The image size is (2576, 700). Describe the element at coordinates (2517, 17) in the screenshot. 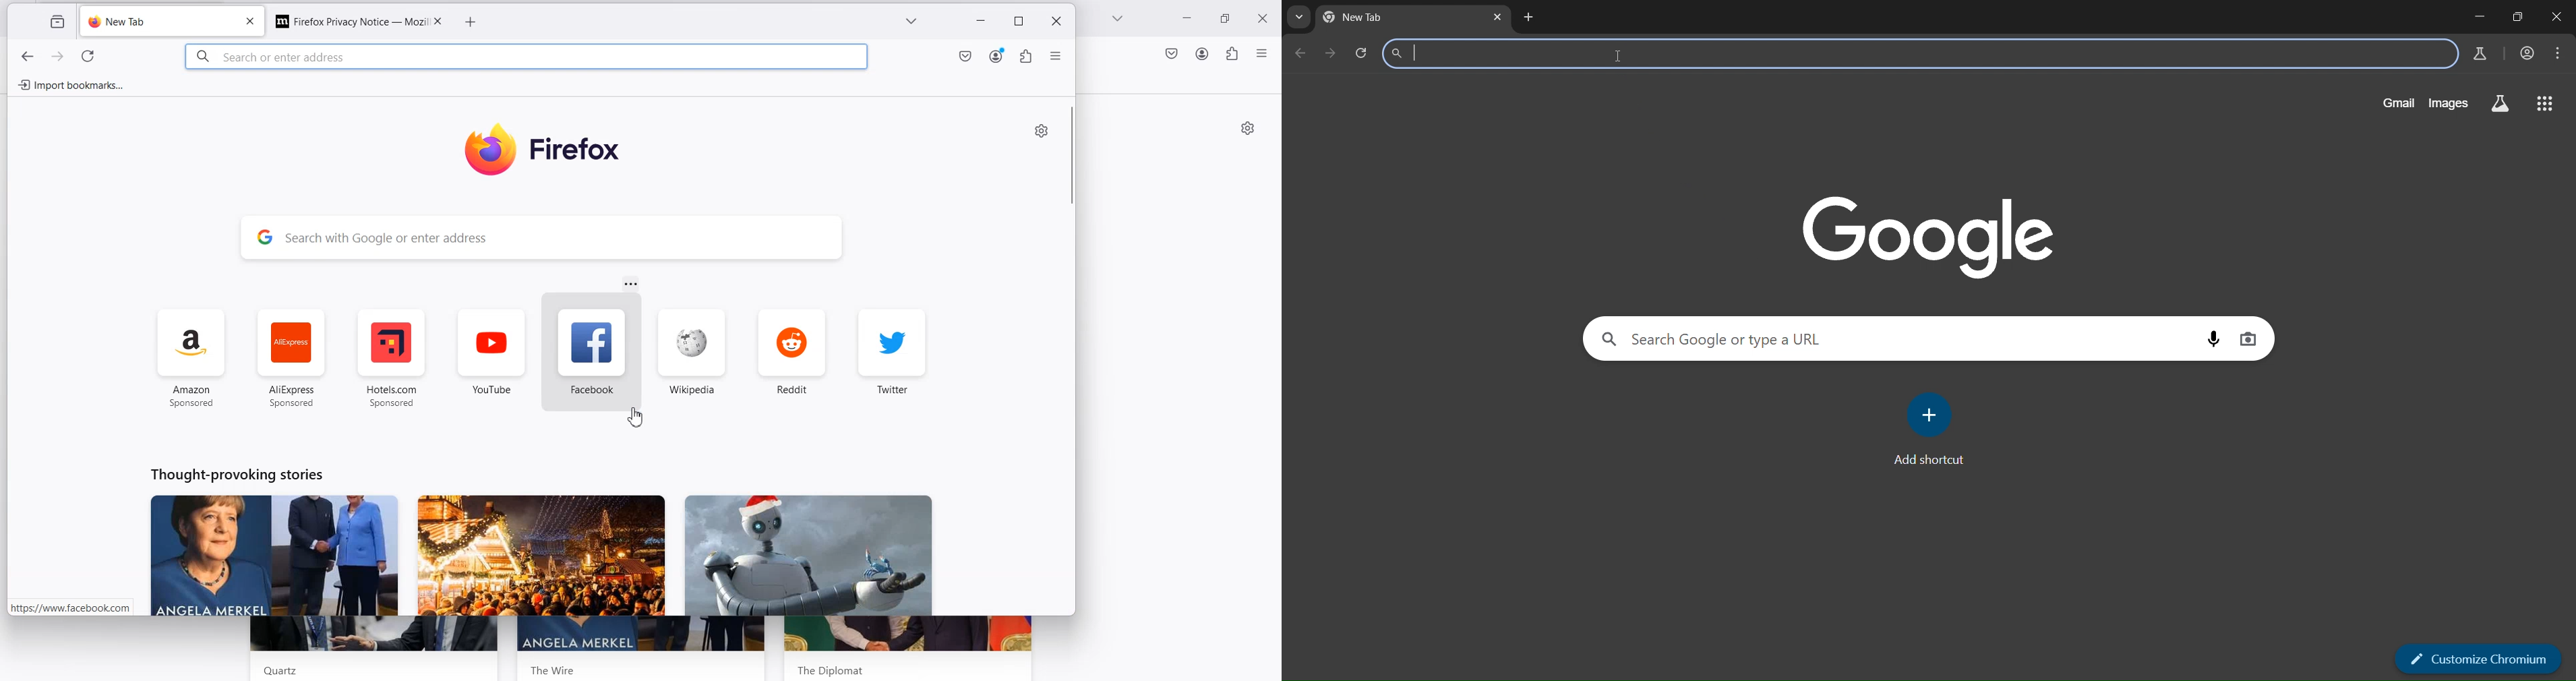

I see `restore down` at that location.